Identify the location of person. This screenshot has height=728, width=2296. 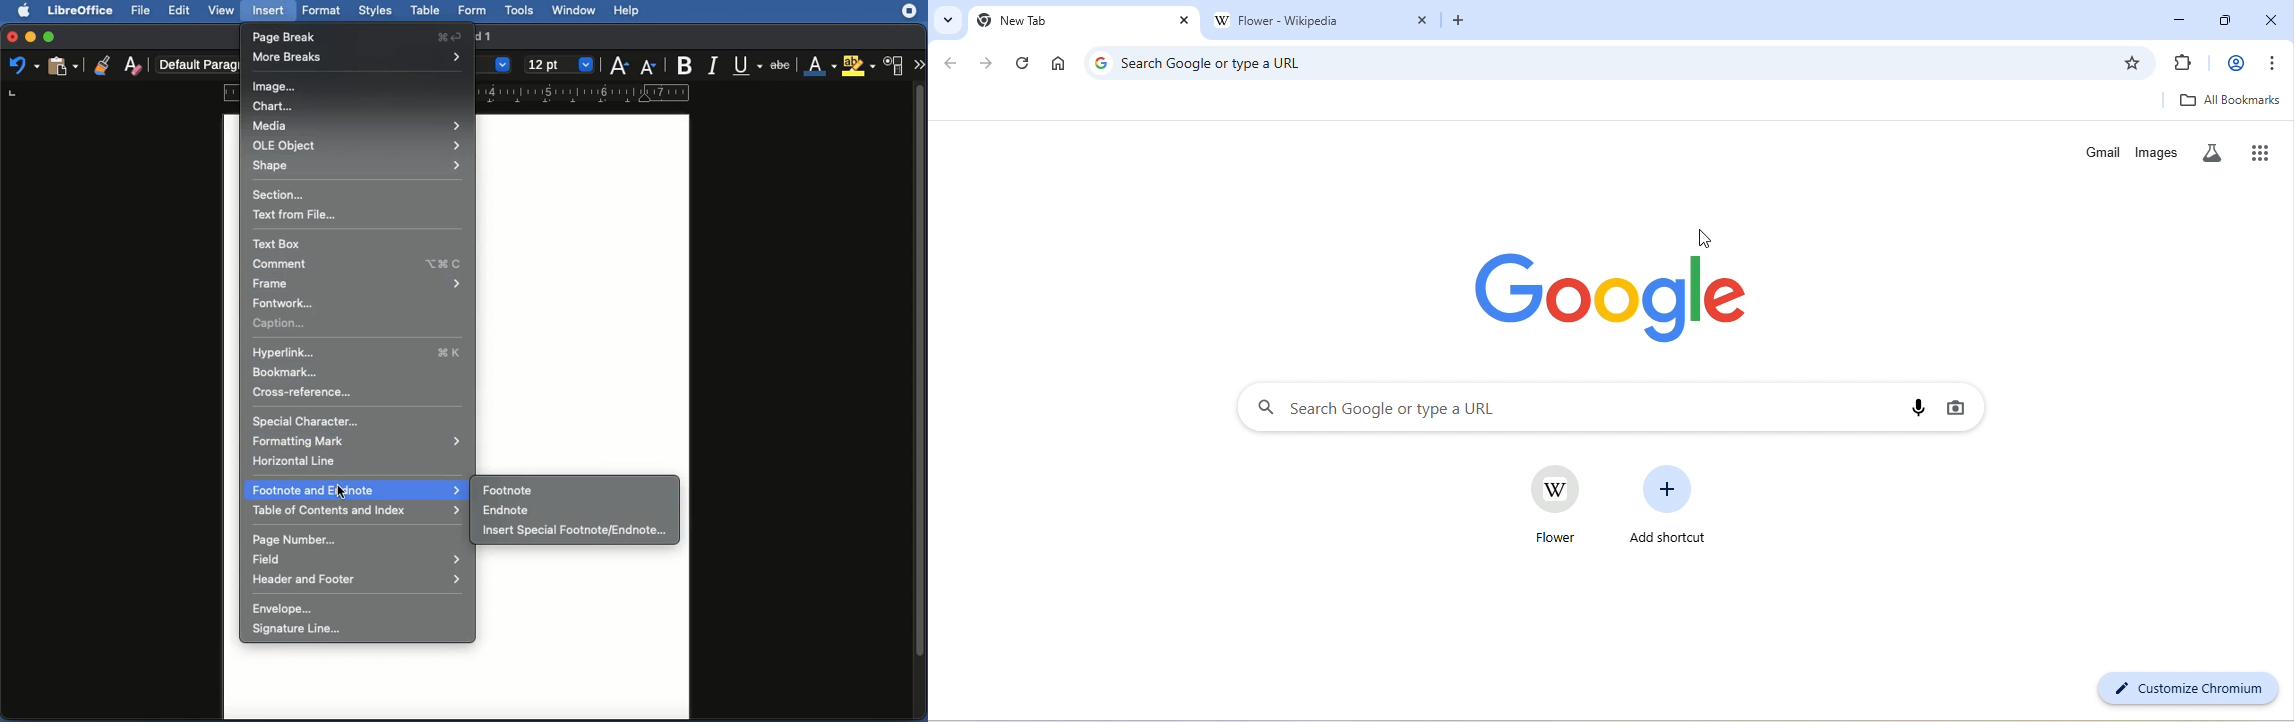
(2235, 64).